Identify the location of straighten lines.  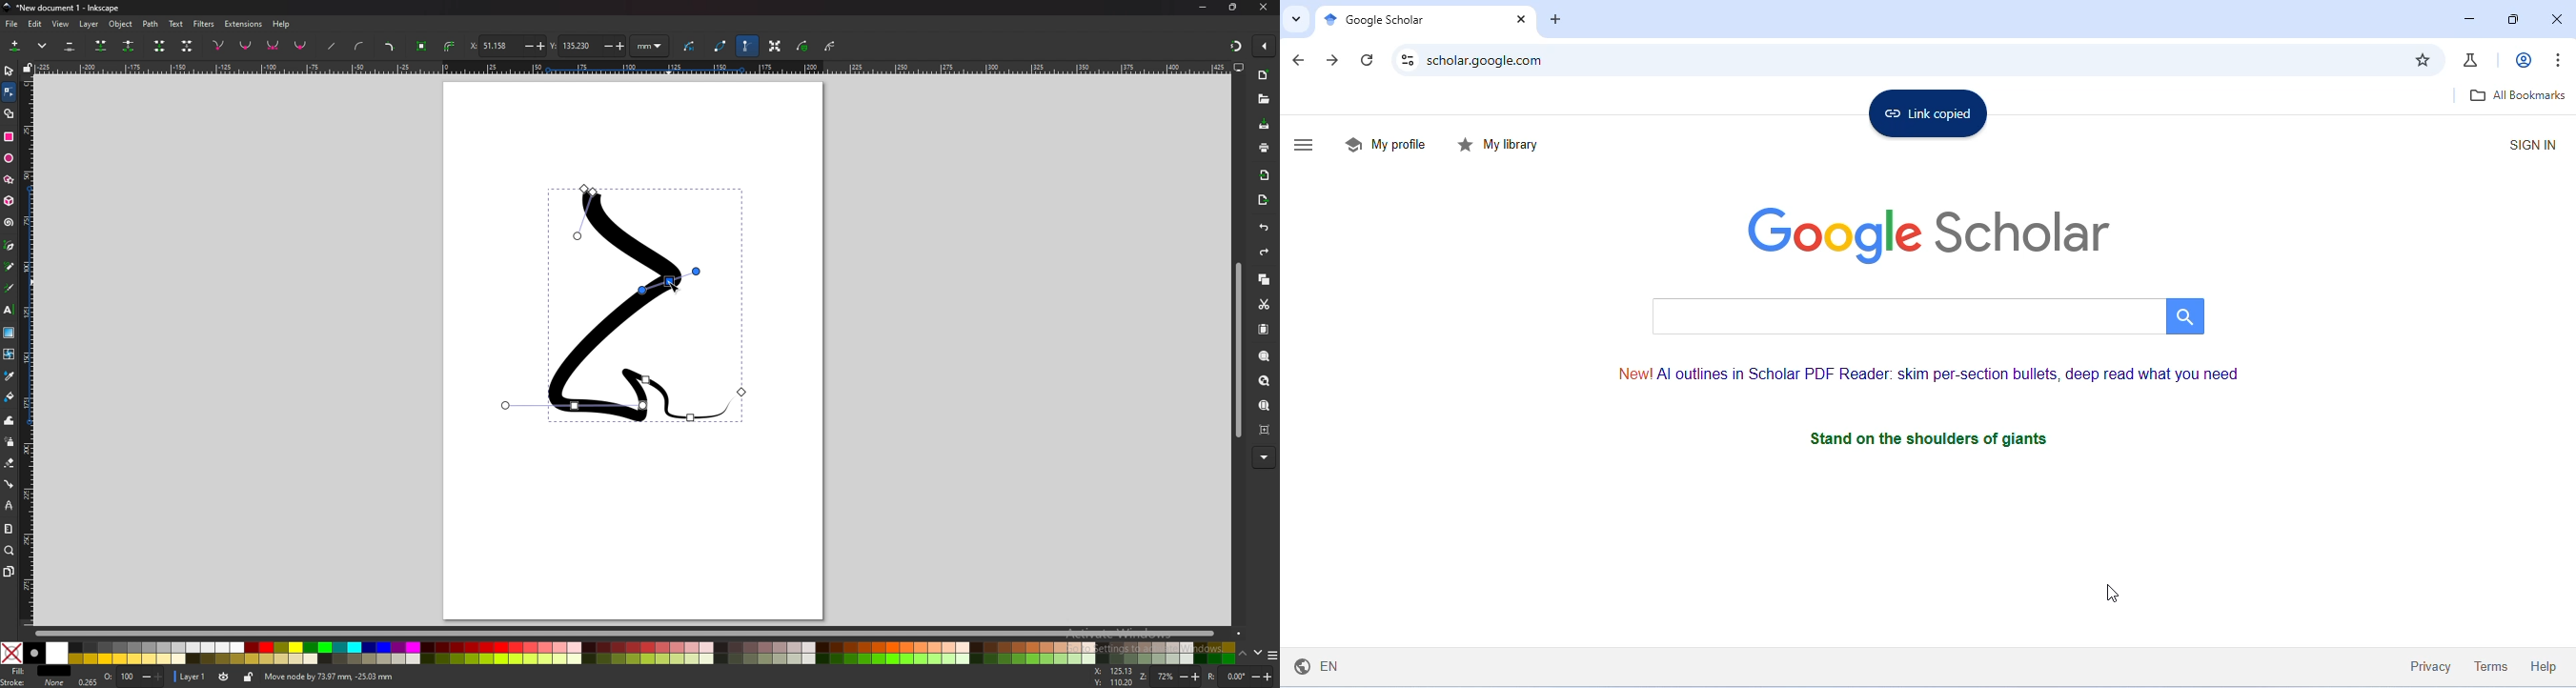
(333, 47).